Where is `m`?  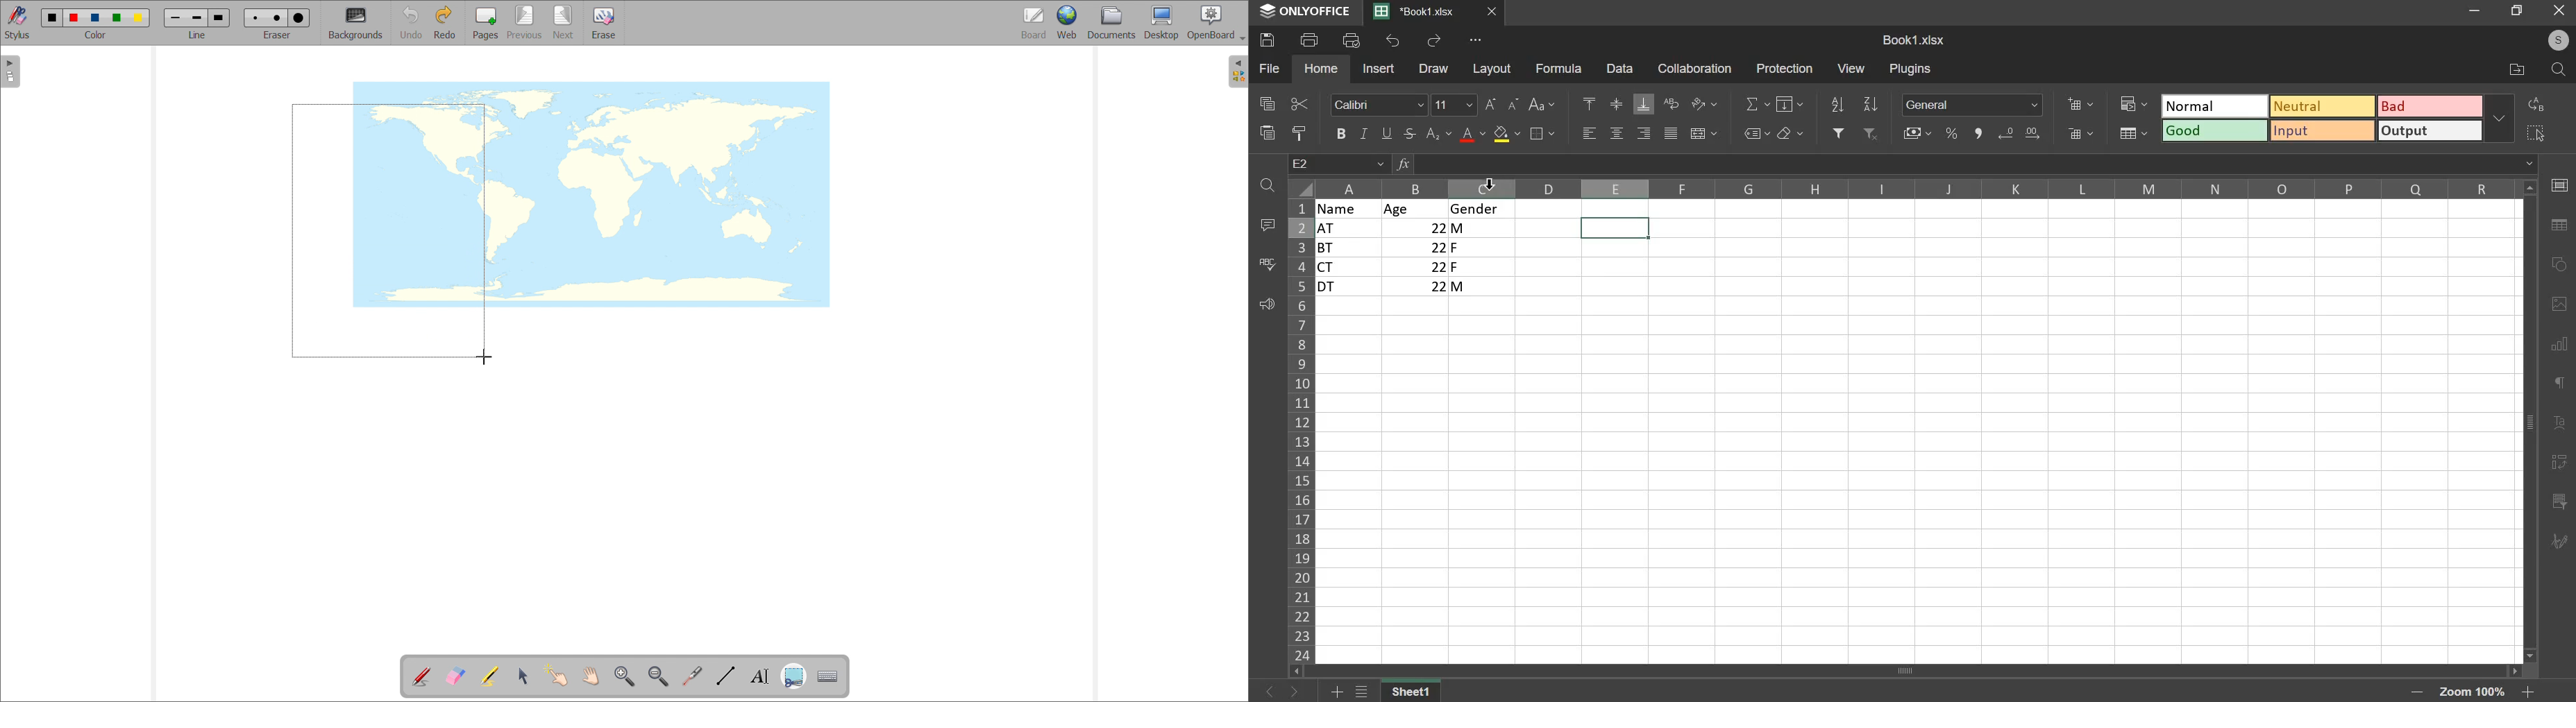
m is located at coordinates (1481, 228).